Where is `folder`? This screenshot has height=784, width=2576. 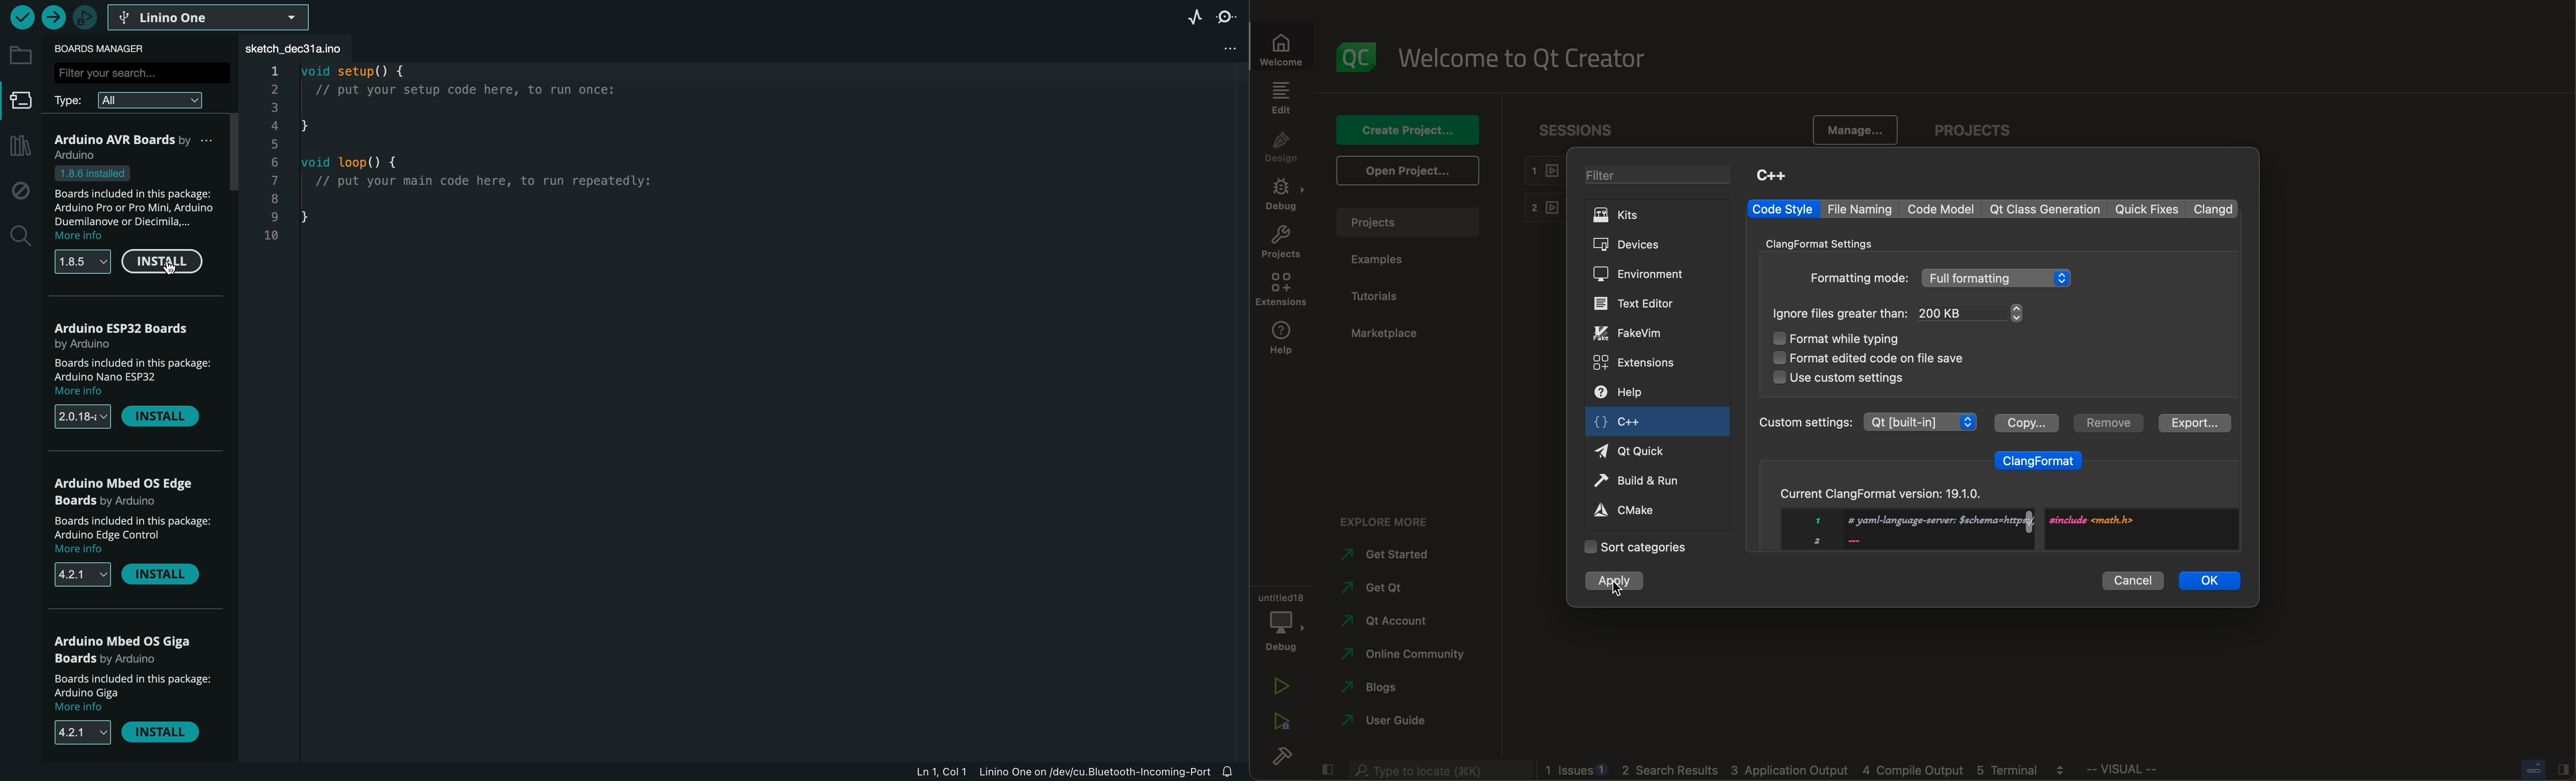 folder is located at coordinates (20, 55).